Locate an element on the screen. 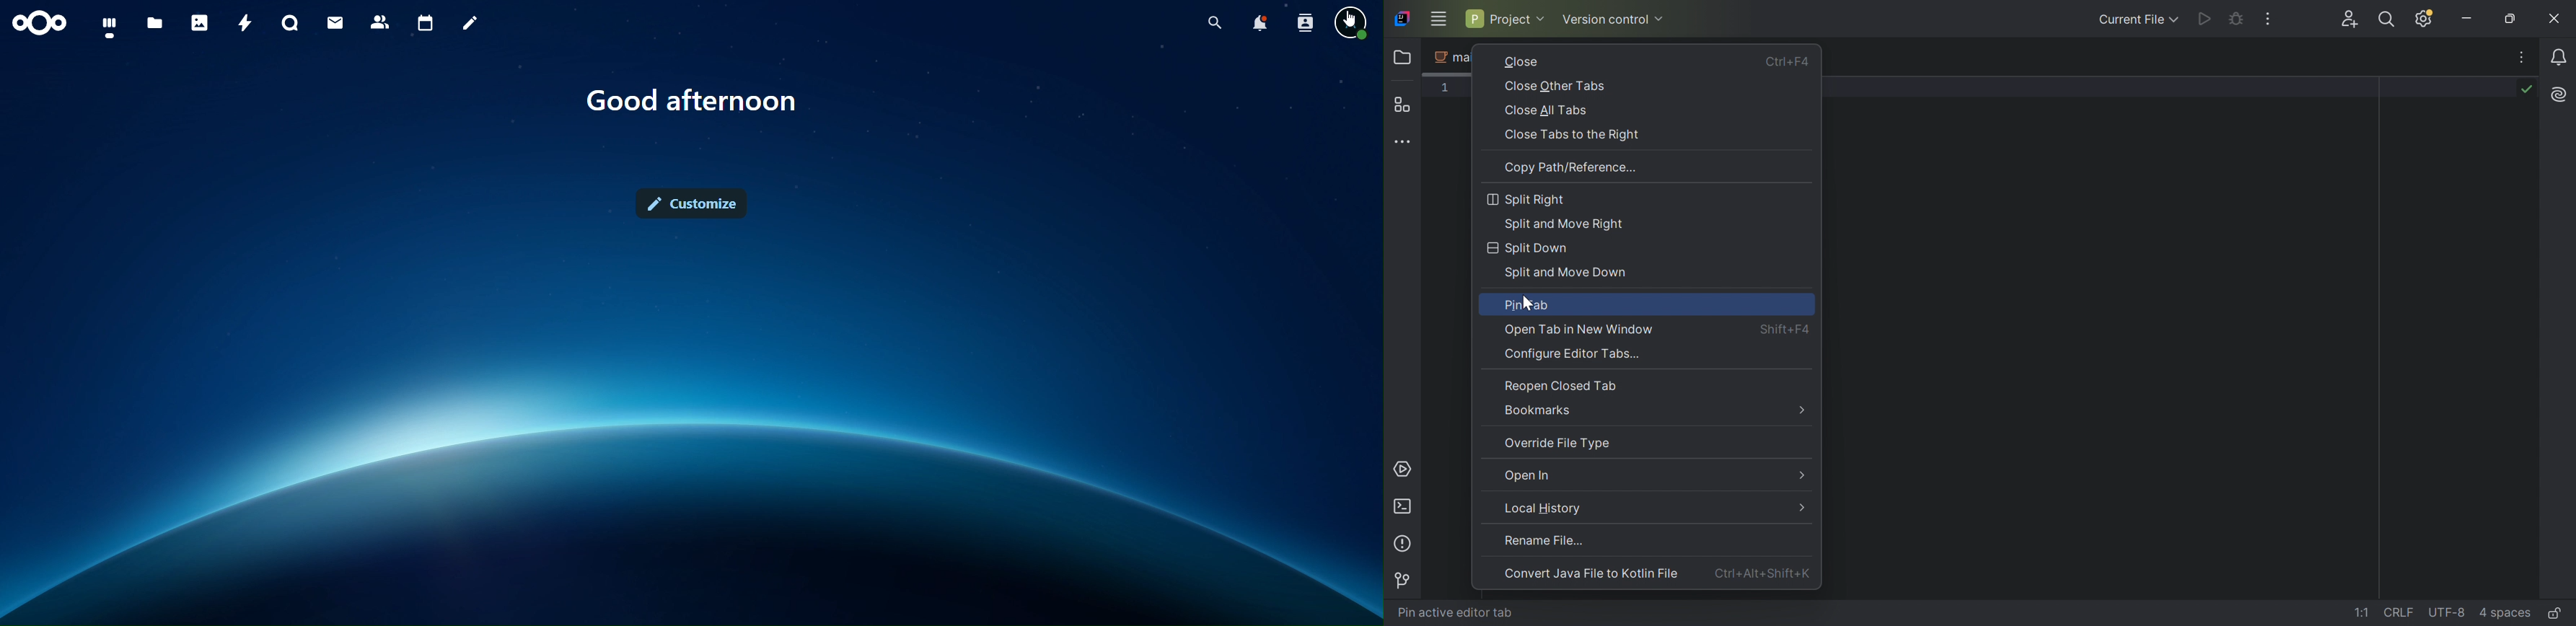 This screenshot has height=644, width=2576. view profile is located at coordinates (1350, 24).